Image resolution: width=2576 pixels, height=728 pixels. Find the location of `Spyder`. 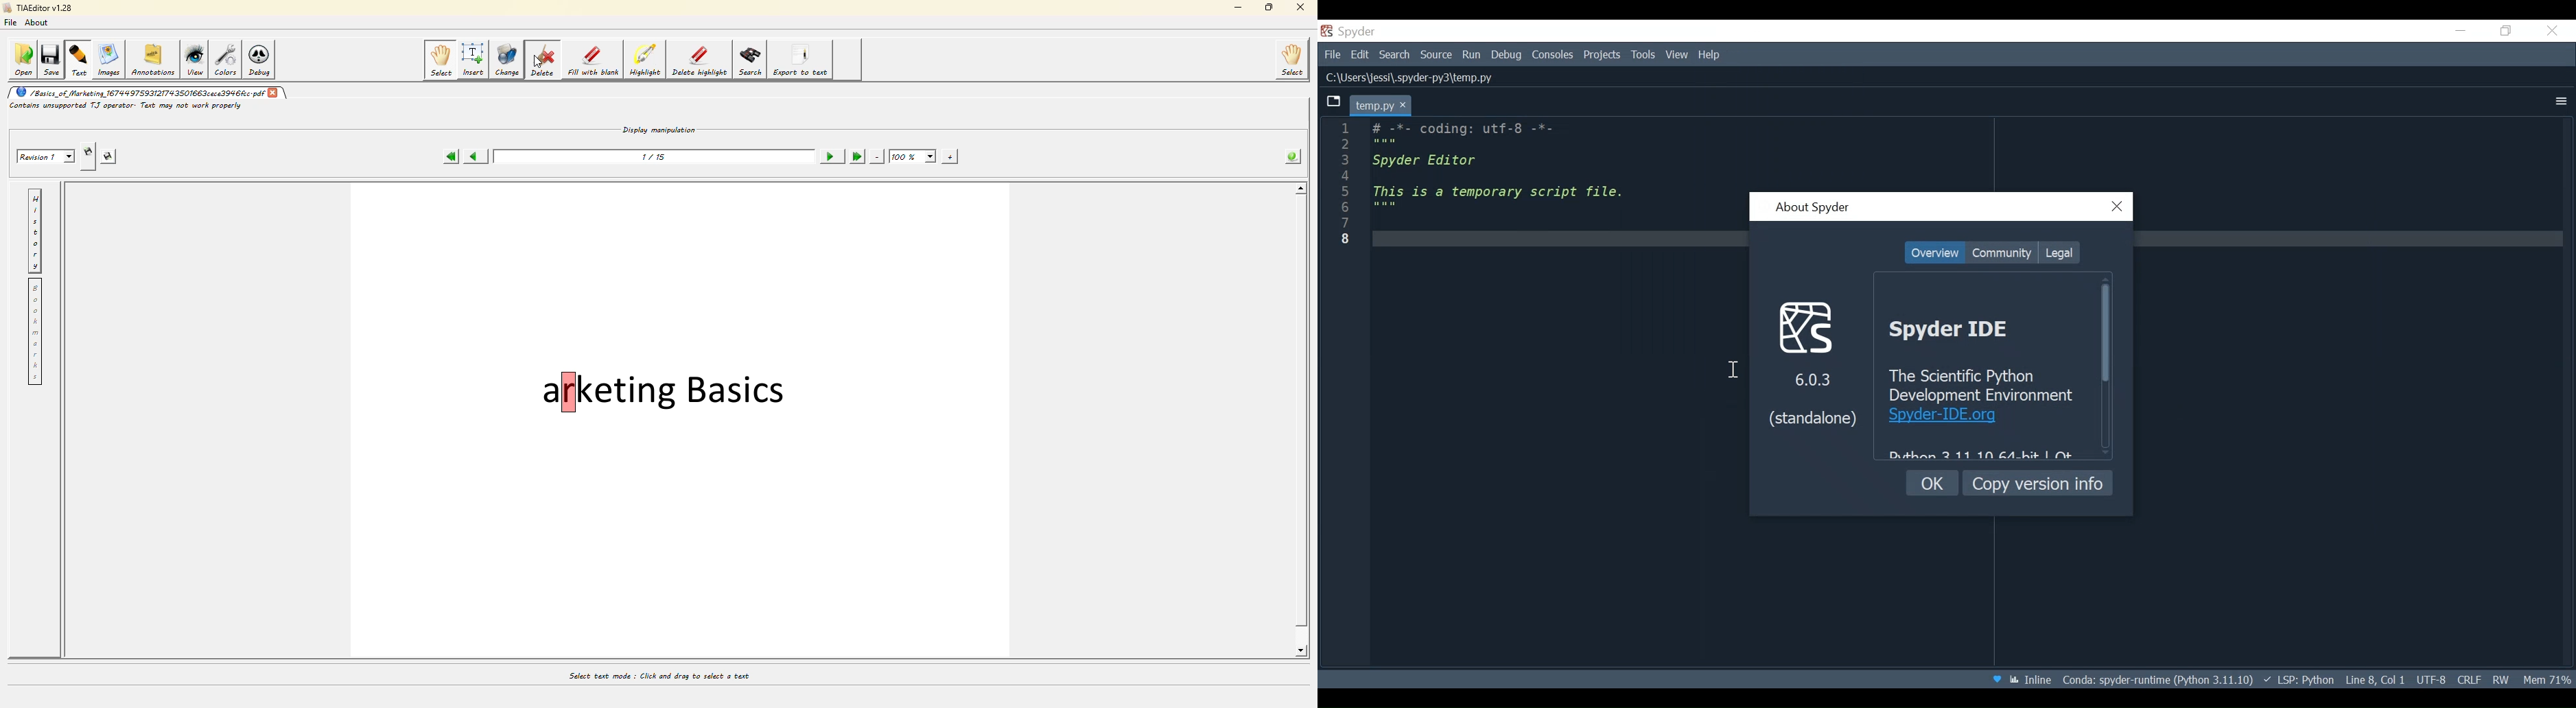

Spyder is located at coordinates (1816, 364).